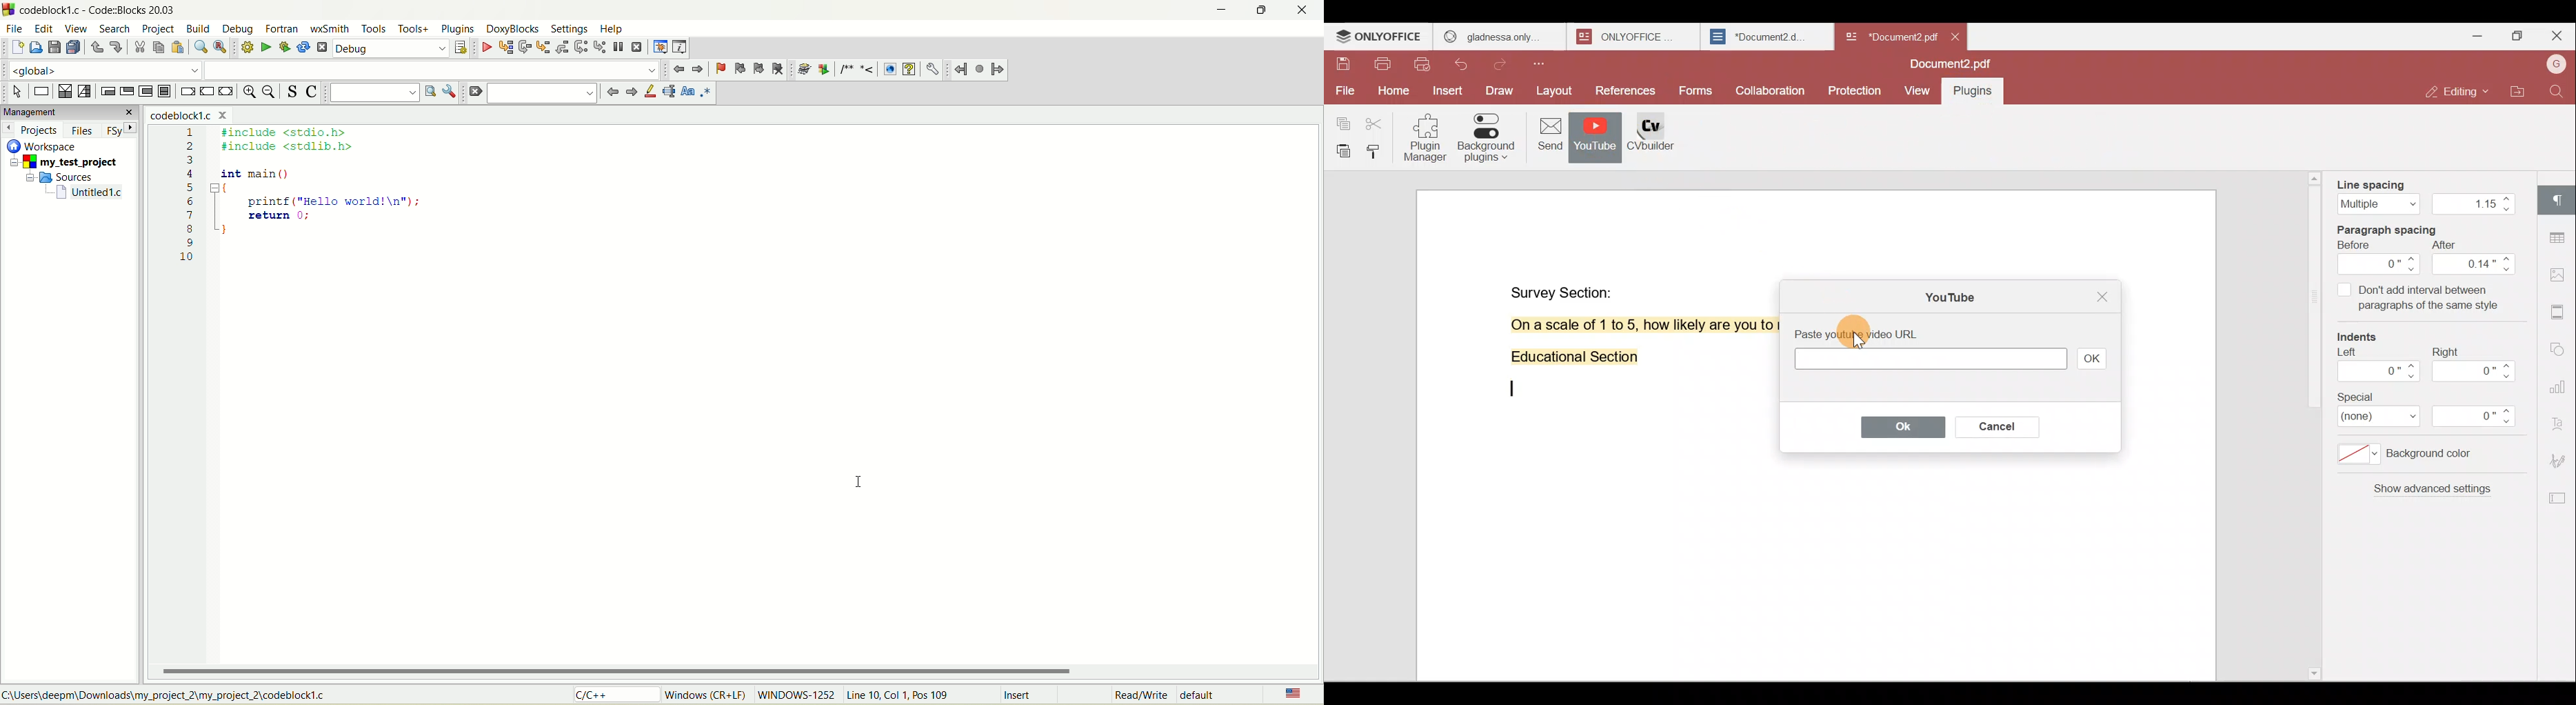  I want to click on clear, so click(474, 92).